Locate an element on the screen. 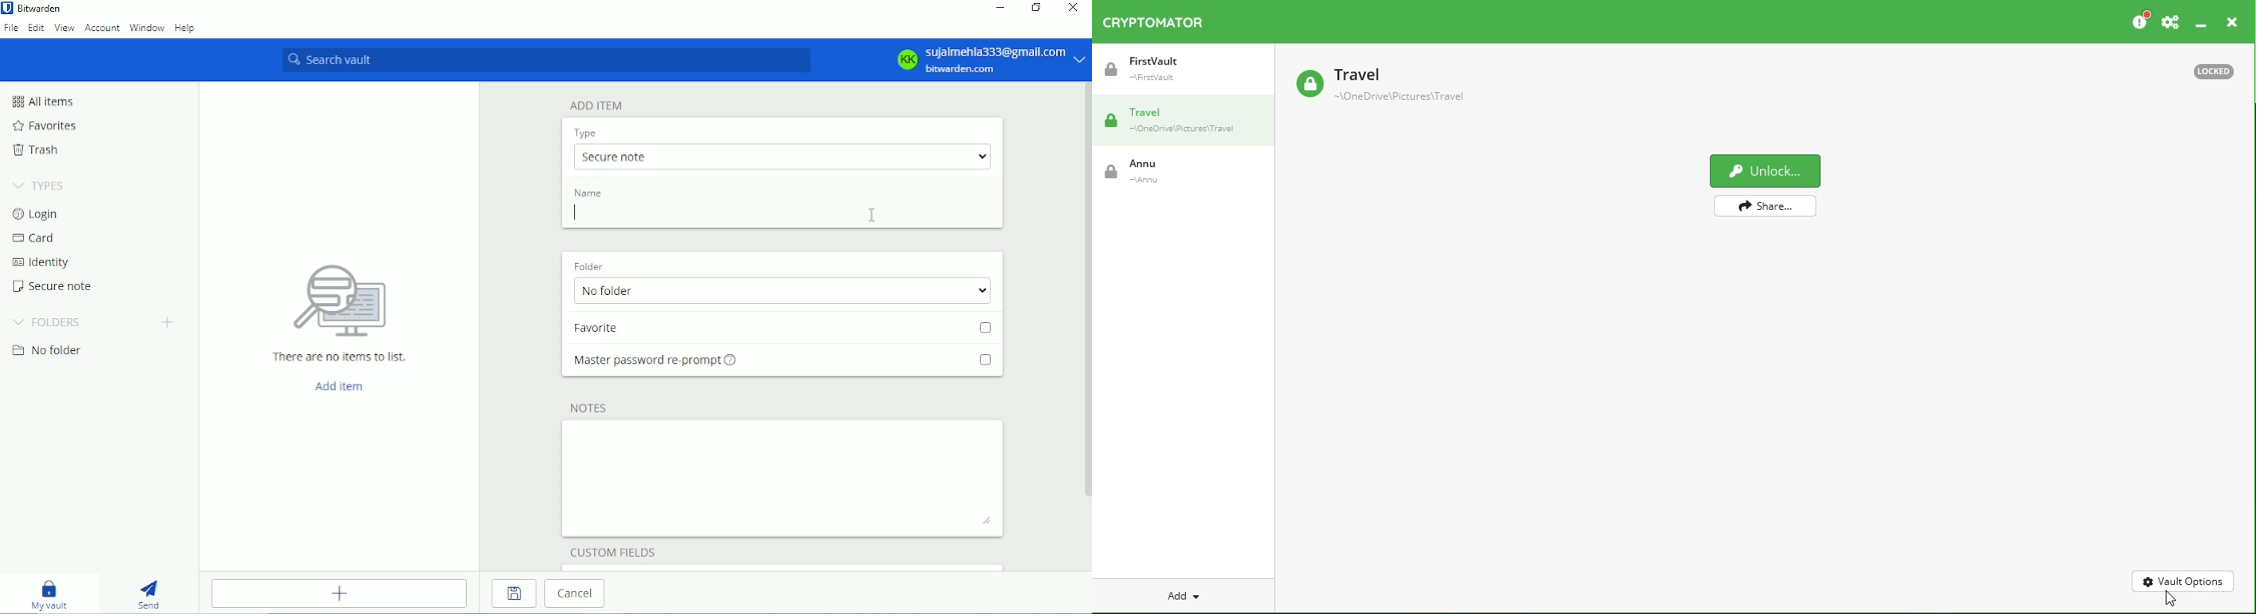  Favorite is located at coordinates (786, 330).